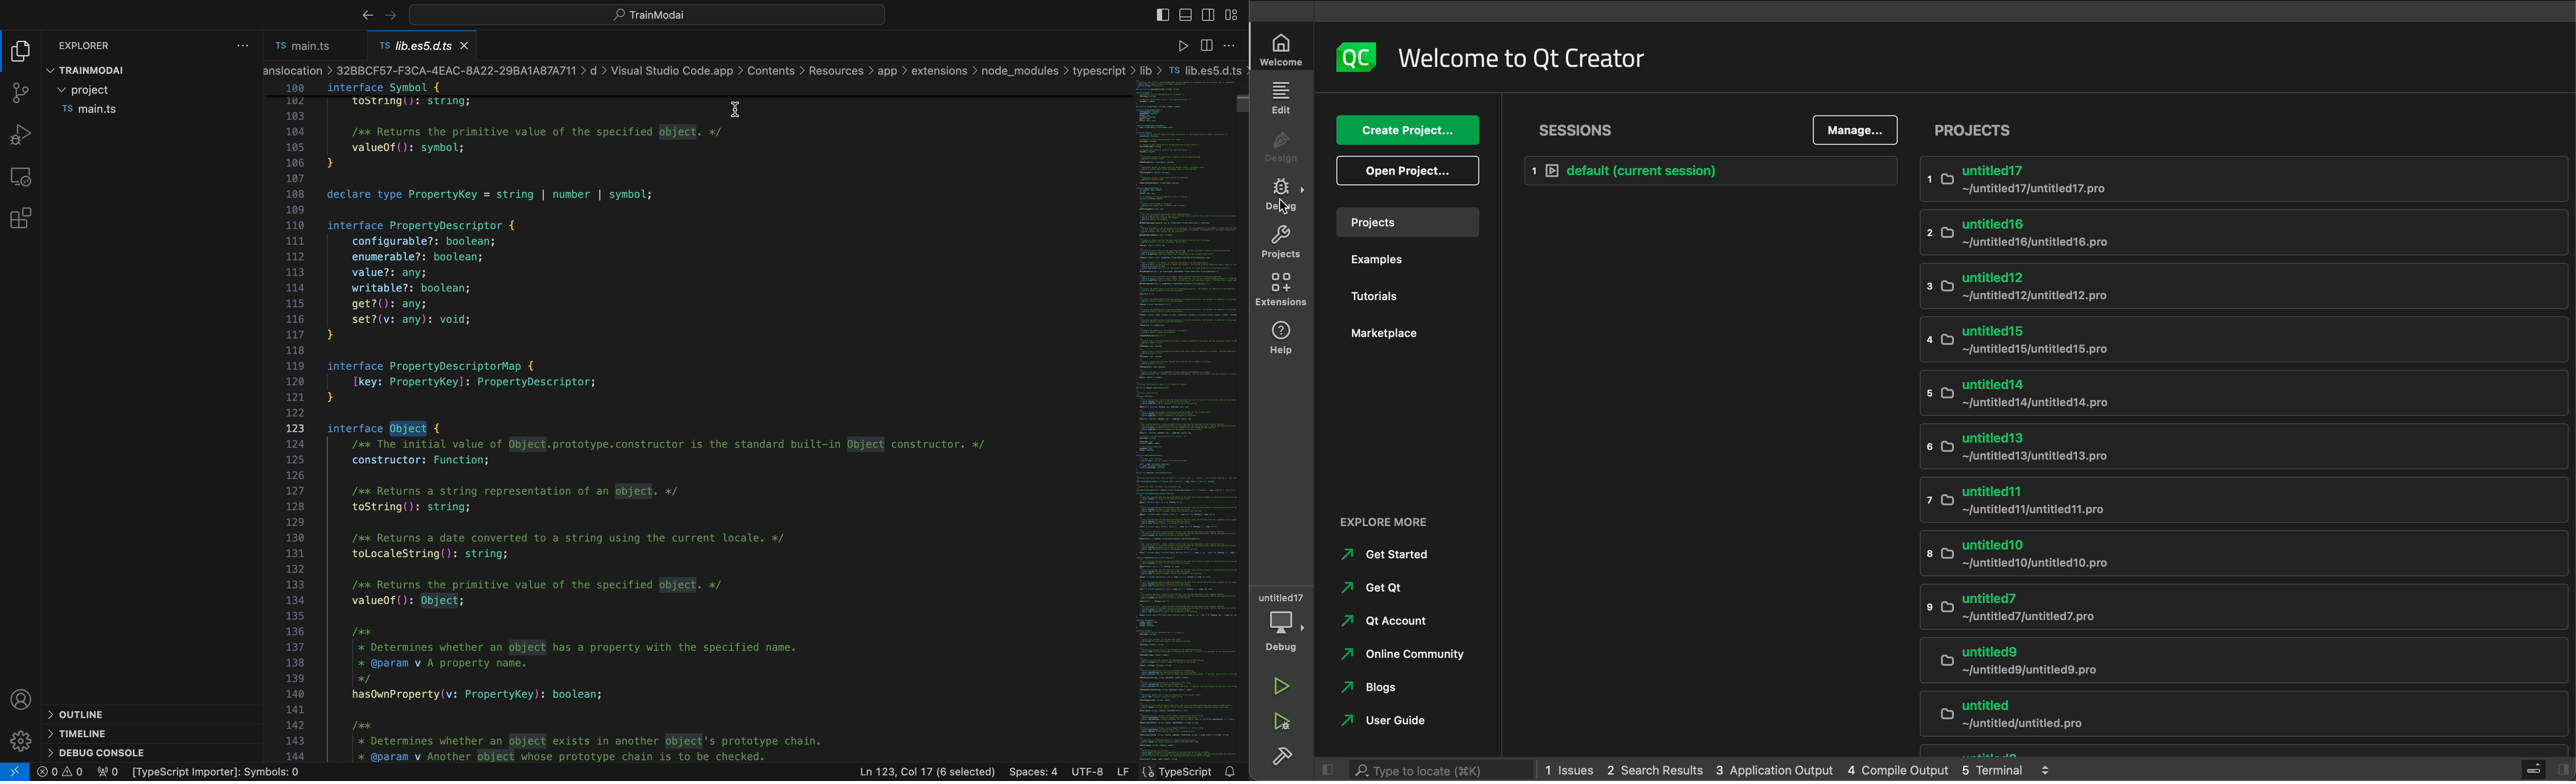 The width and height of the screenshot is (2576, 784). I want to click on EDIT, so click(1283, 98).